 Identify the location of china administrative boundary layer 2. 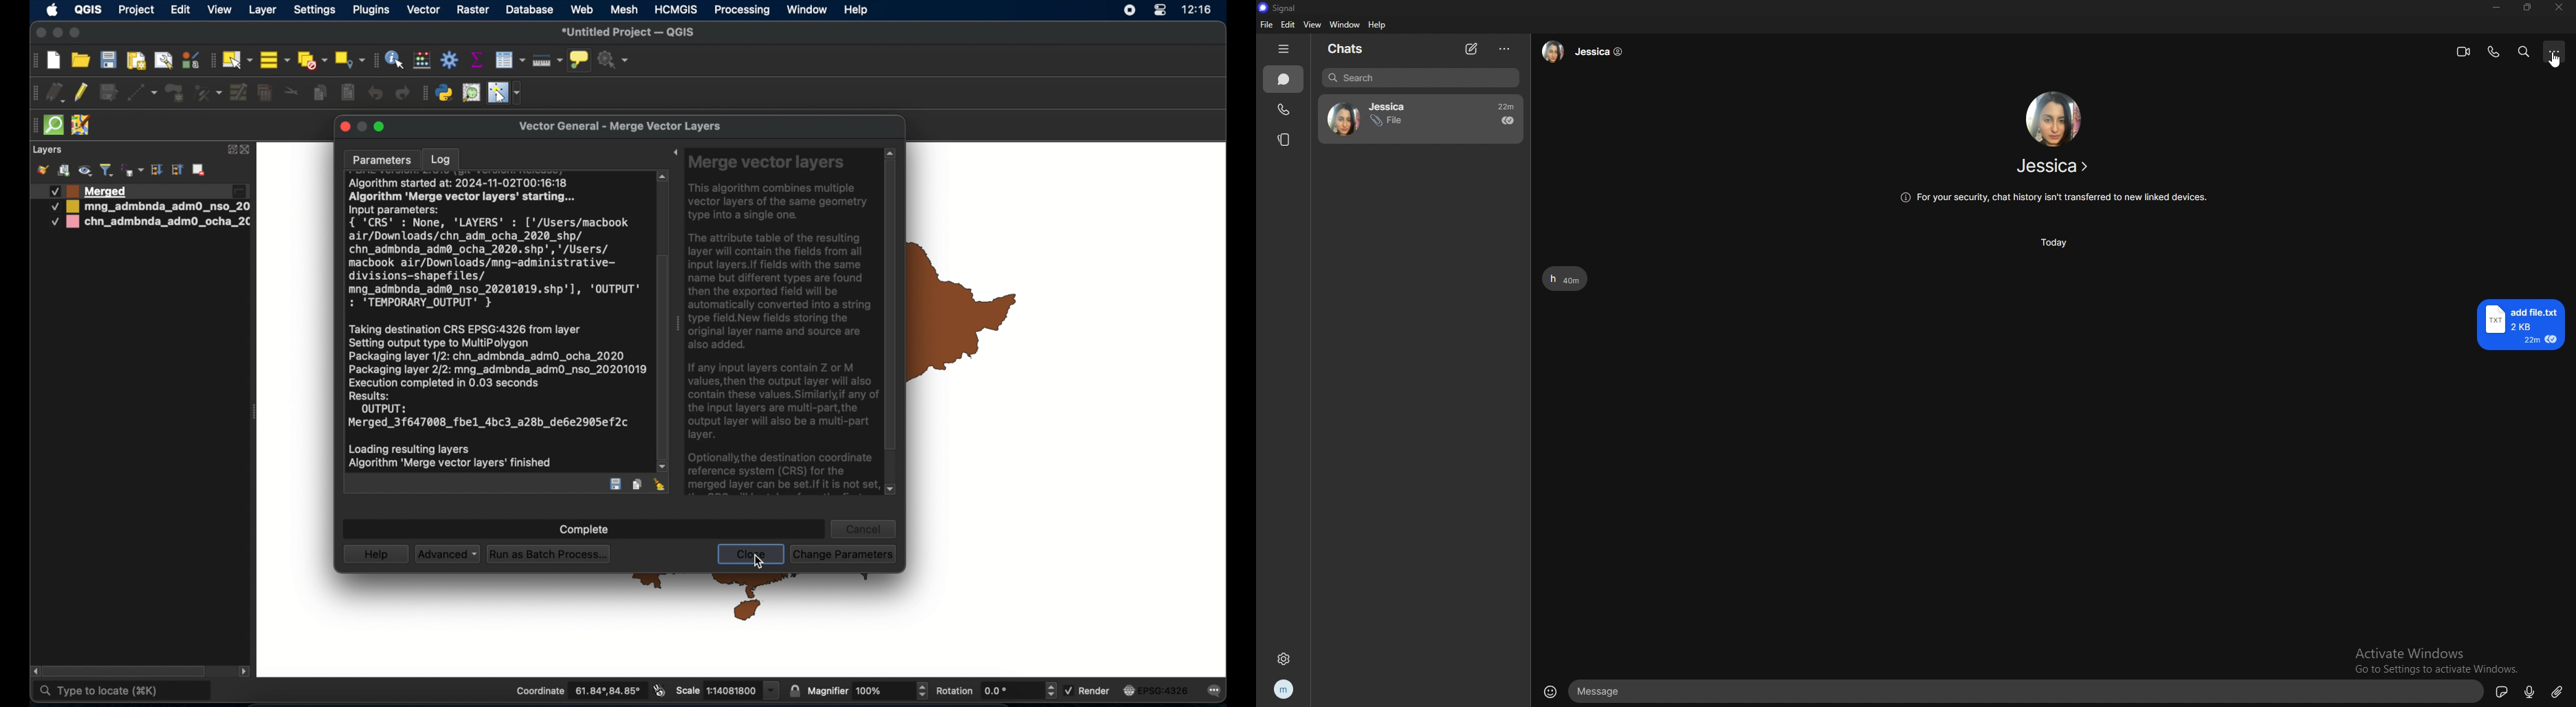
(152, 223).